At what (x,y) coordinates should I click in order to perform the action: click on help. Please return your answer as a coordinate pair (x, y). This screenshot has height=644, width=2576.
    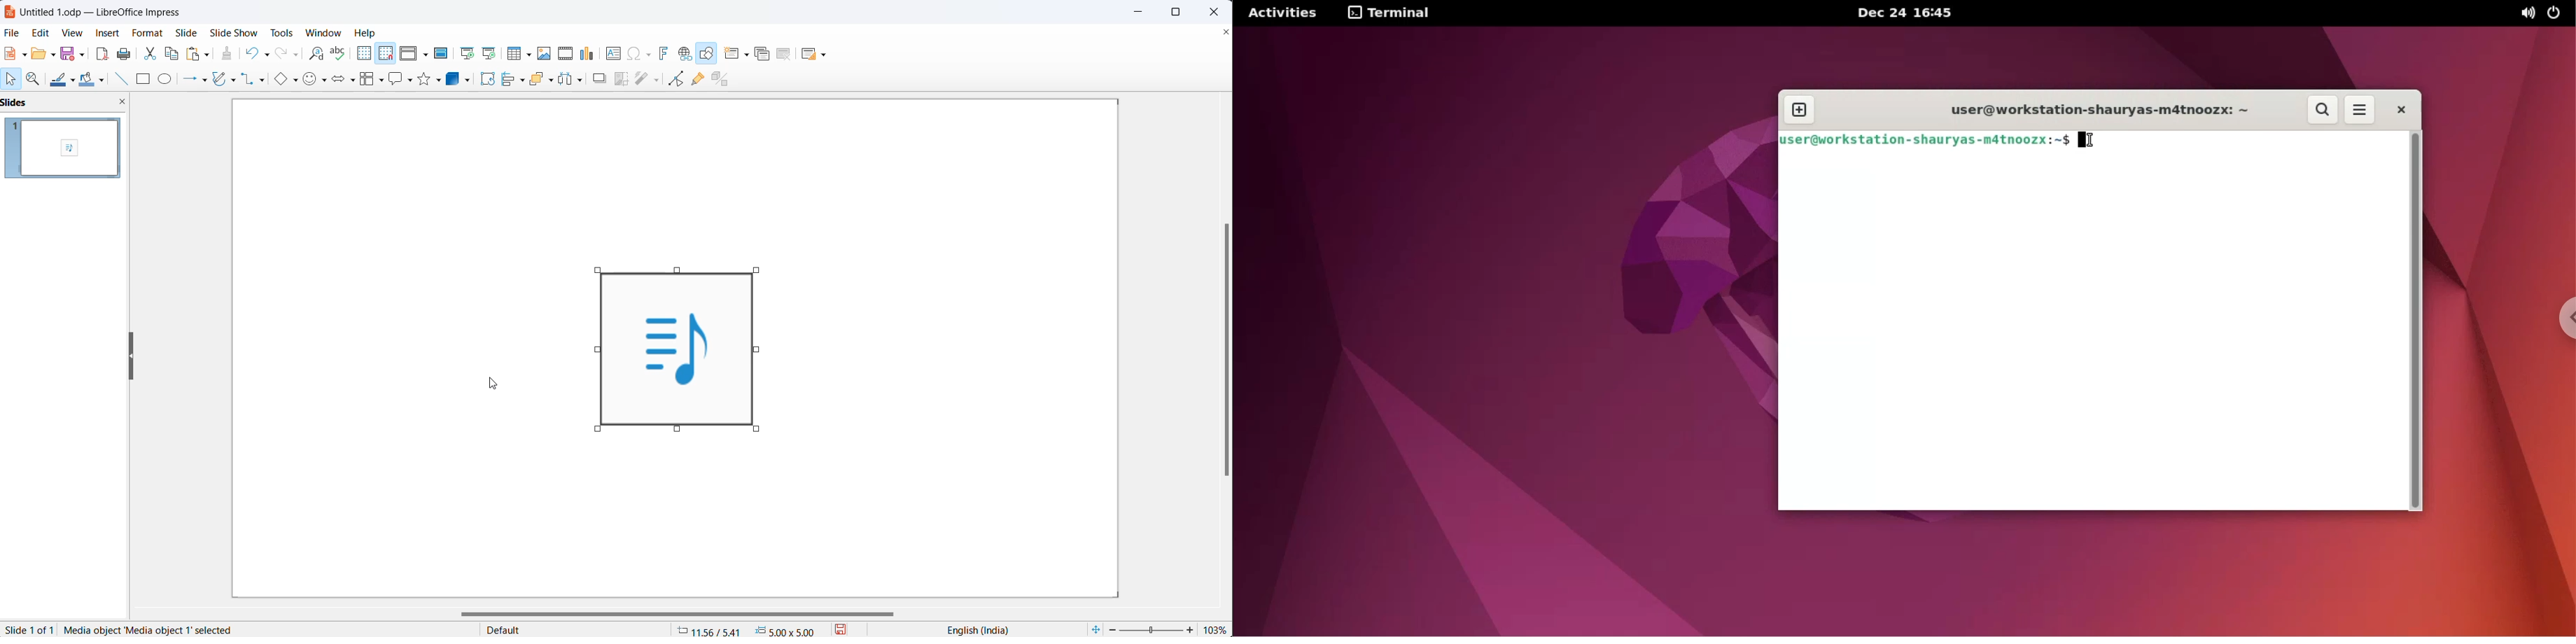
    Looking at the image, I should click on (364, 32).